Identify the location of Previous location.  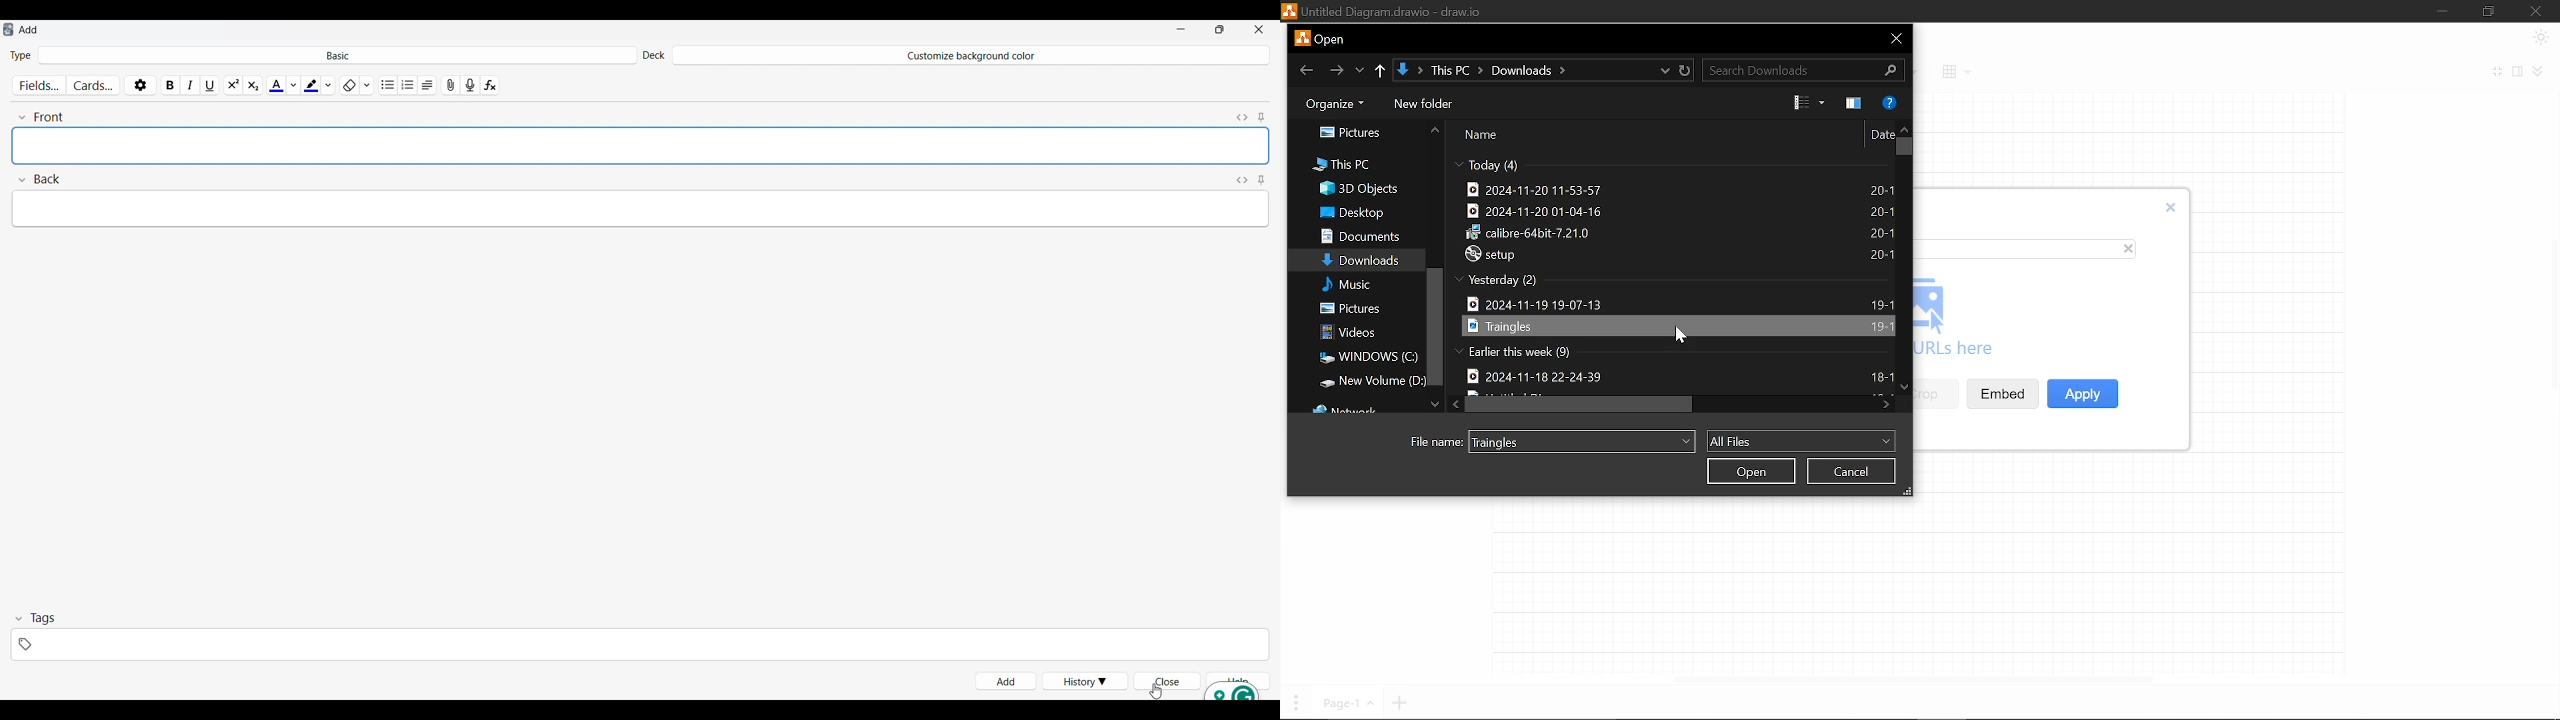
(1358, 70).